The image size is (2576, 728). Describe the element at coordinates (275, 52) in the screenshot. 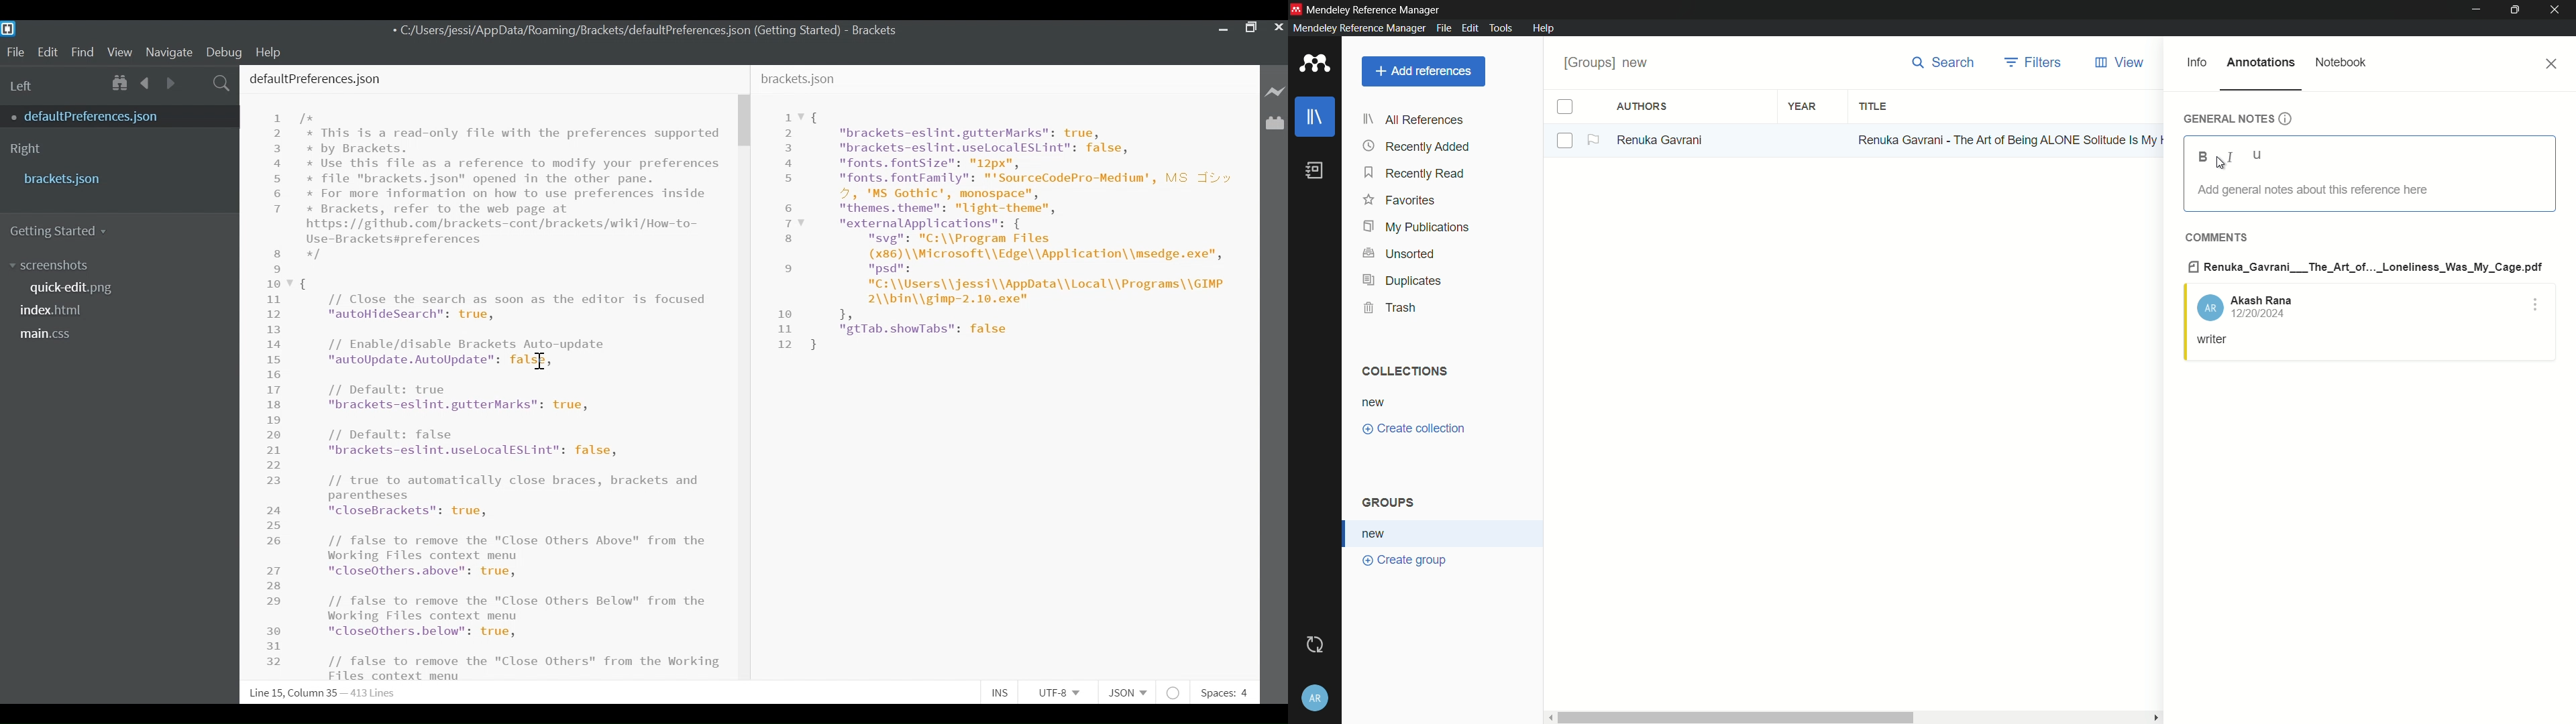

I see `Help` at that location.